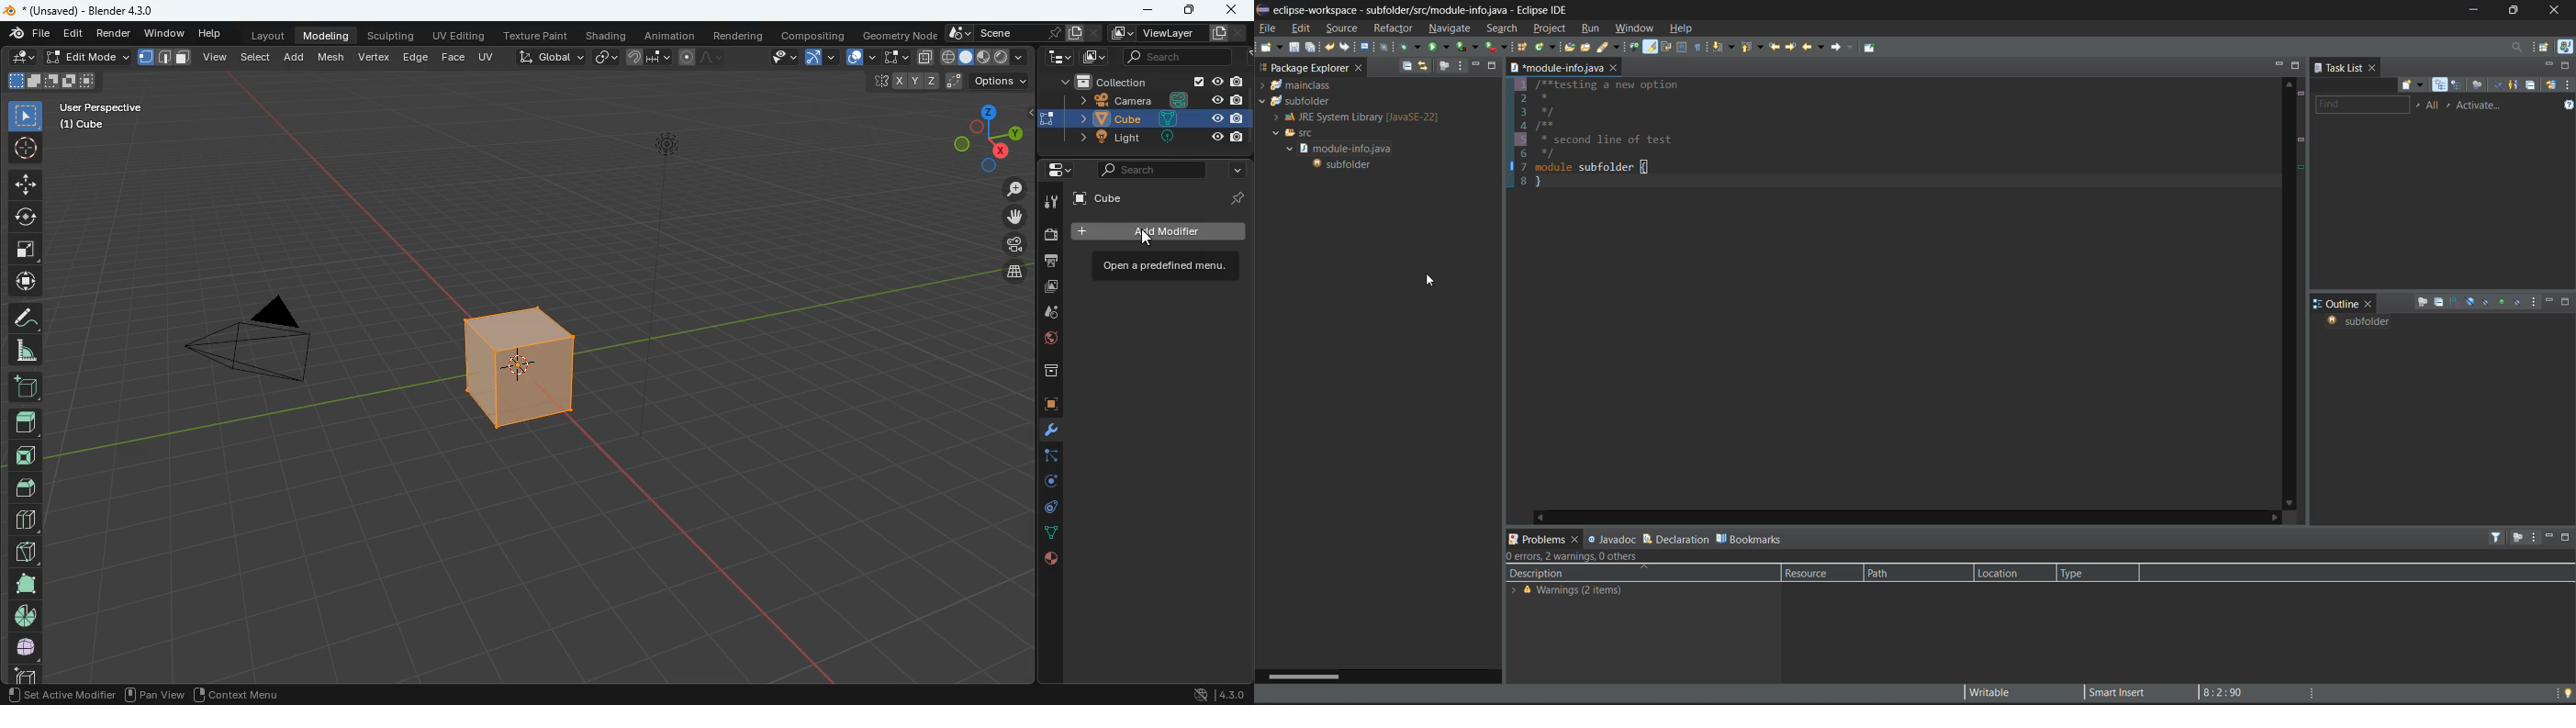 Image resolution: width=2576 pixels, height=728 pixels. What do you see at coordinates (2296, 65) in the screenshot?
I see `maximize` at bounding box center [2296, 65].